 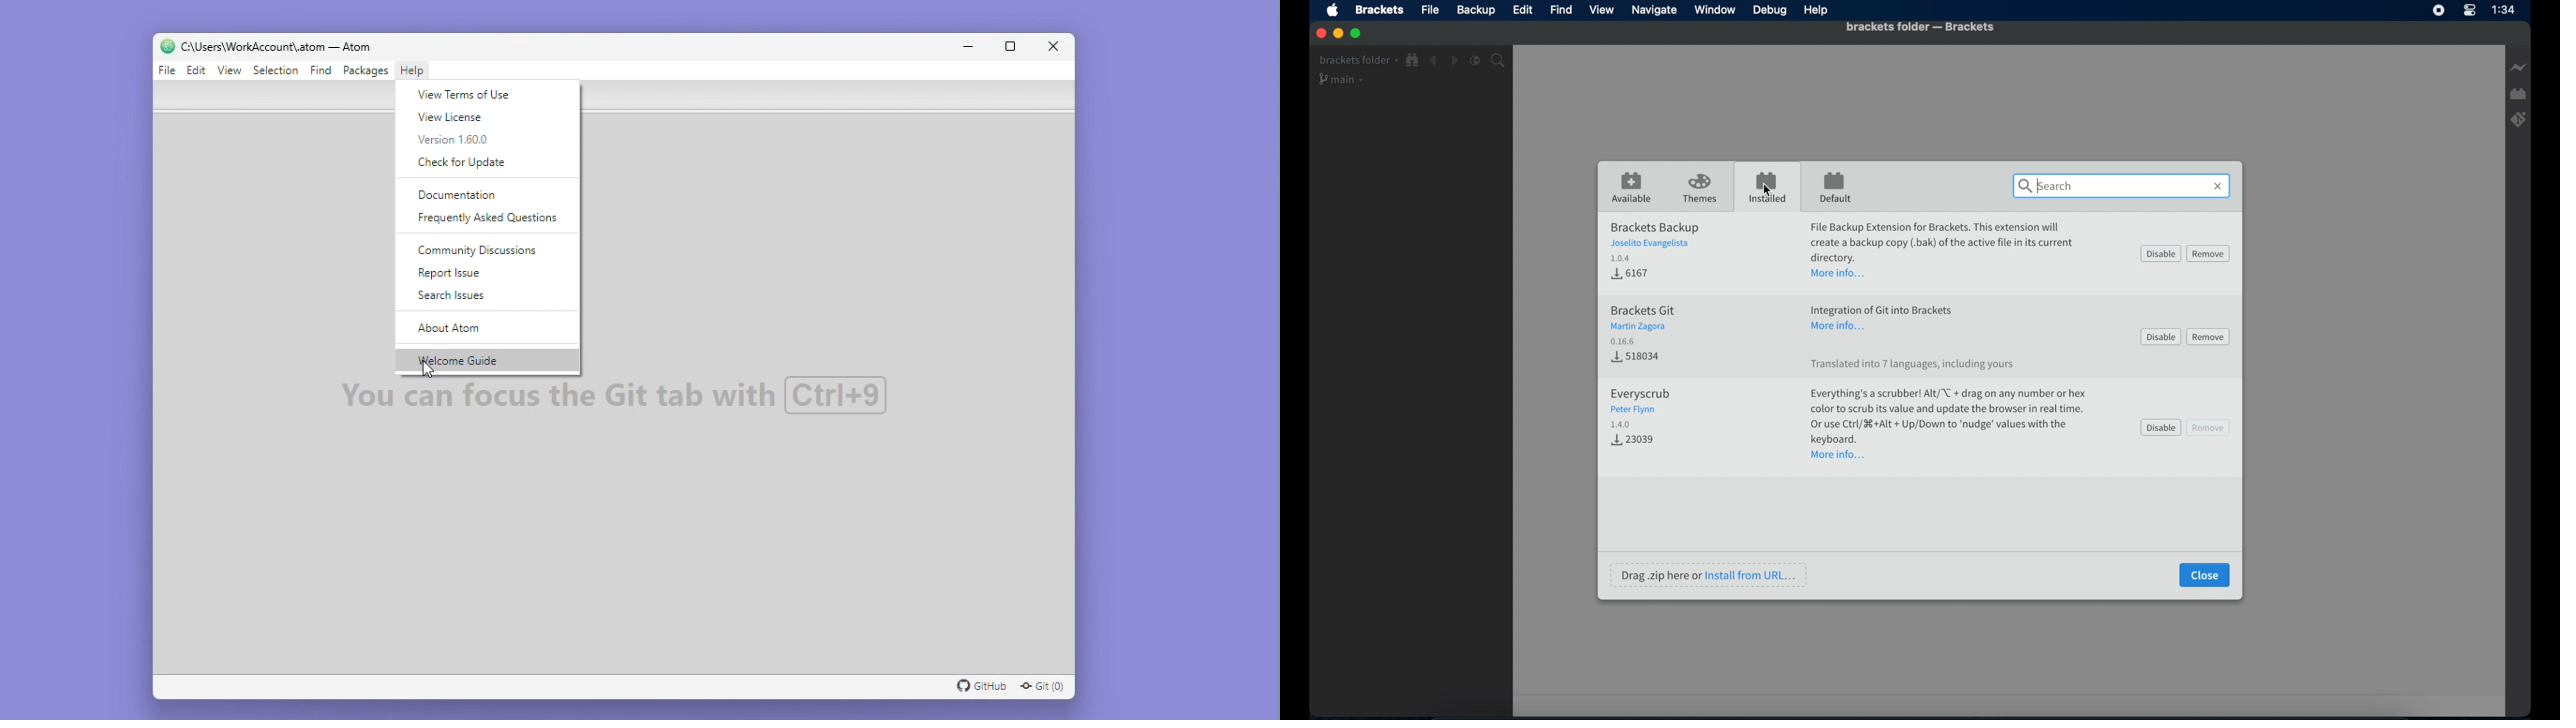 What do you see at coordinates (2160, 428) in the screenshot?
I see `disable` at bounding box center [2160, 428].